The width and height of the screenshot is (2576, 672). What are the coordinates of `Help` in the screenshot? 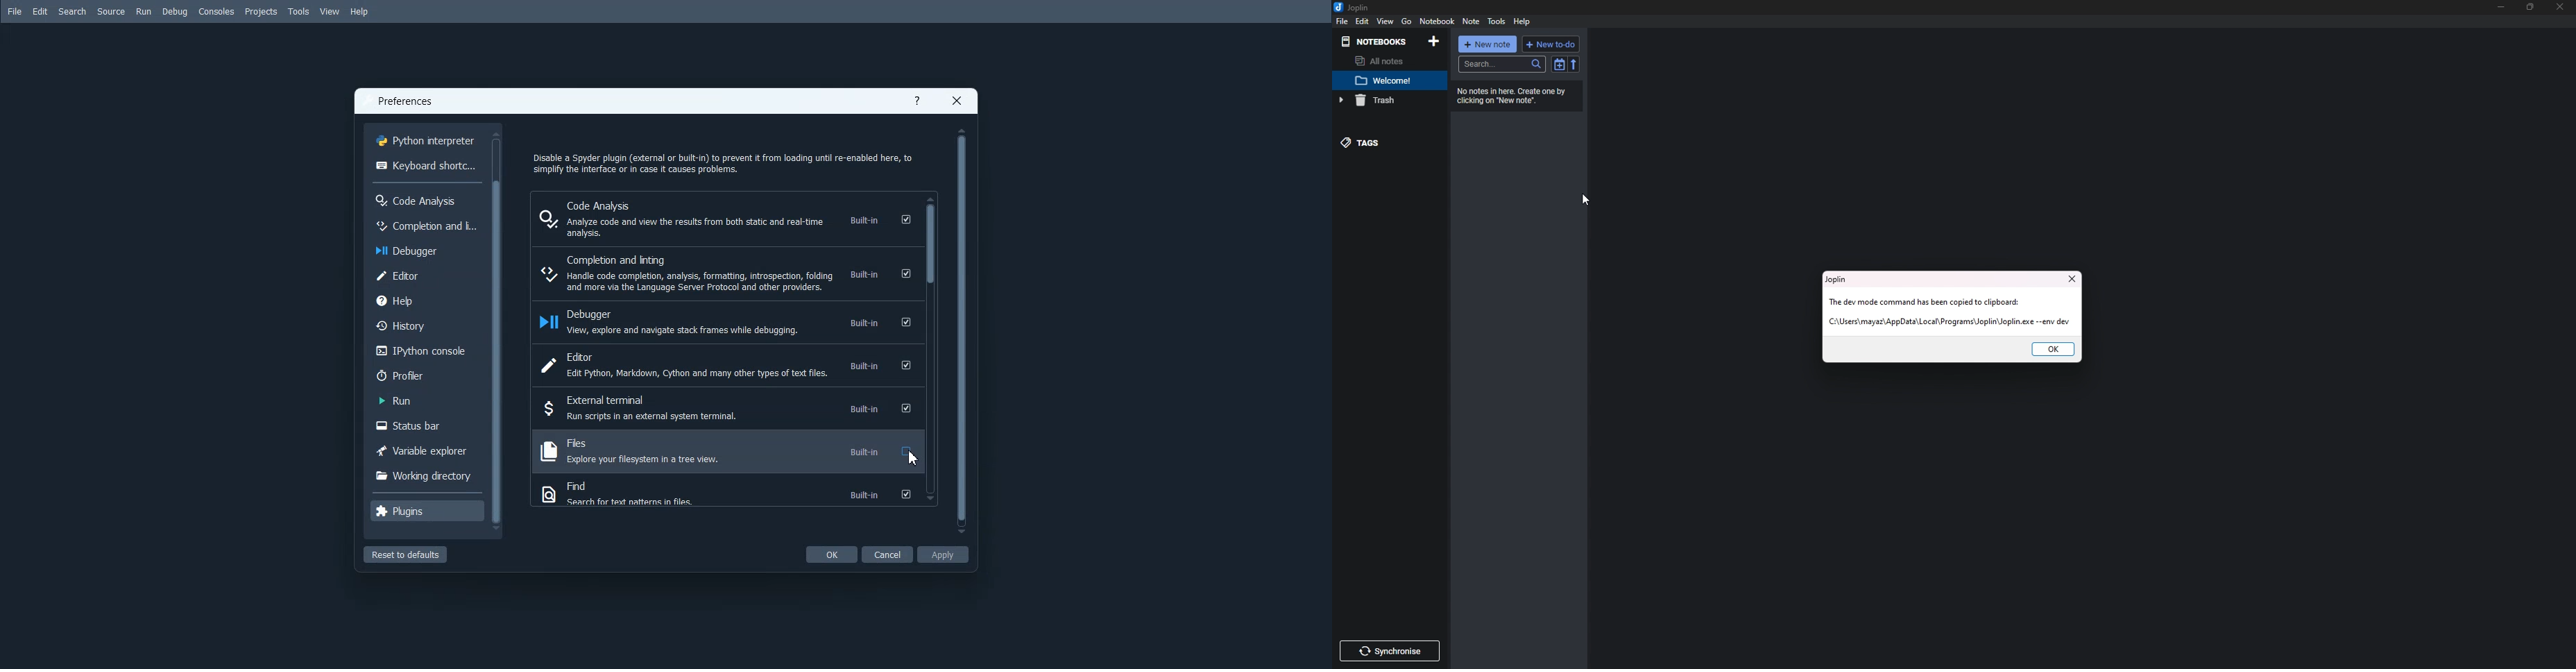 It's located at (359, 12).